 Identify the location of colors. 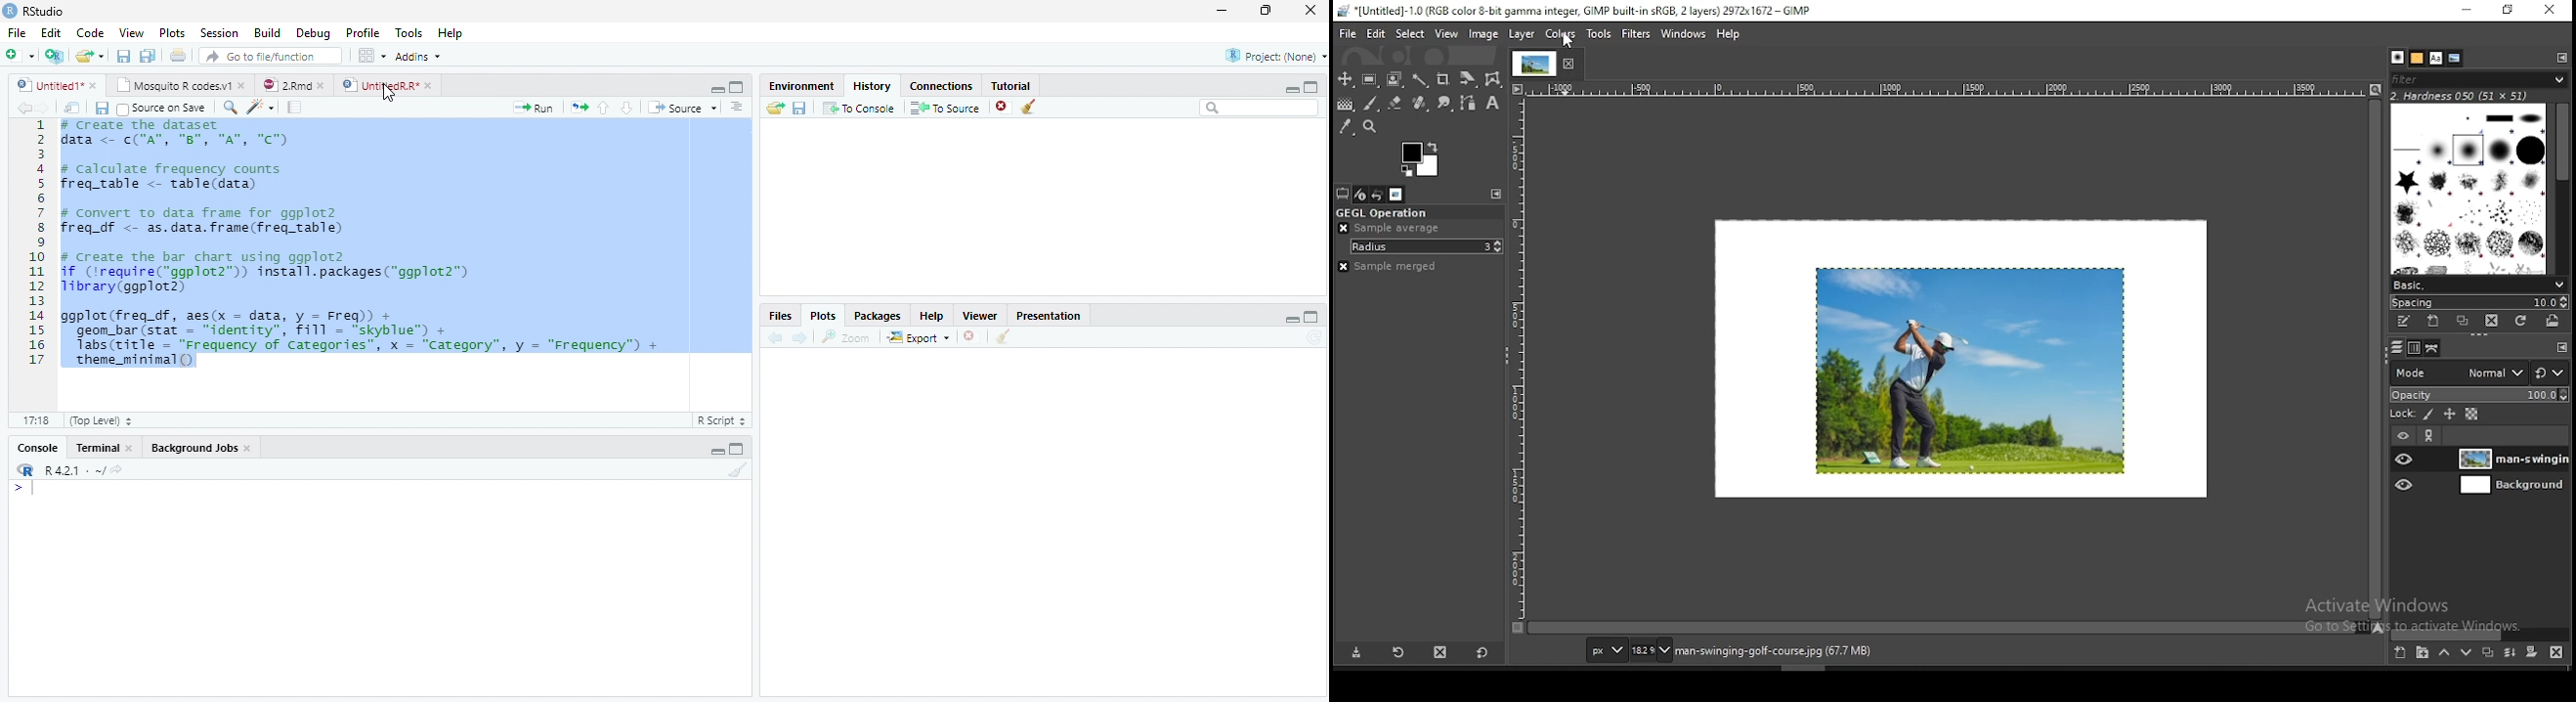
(1562, 34).